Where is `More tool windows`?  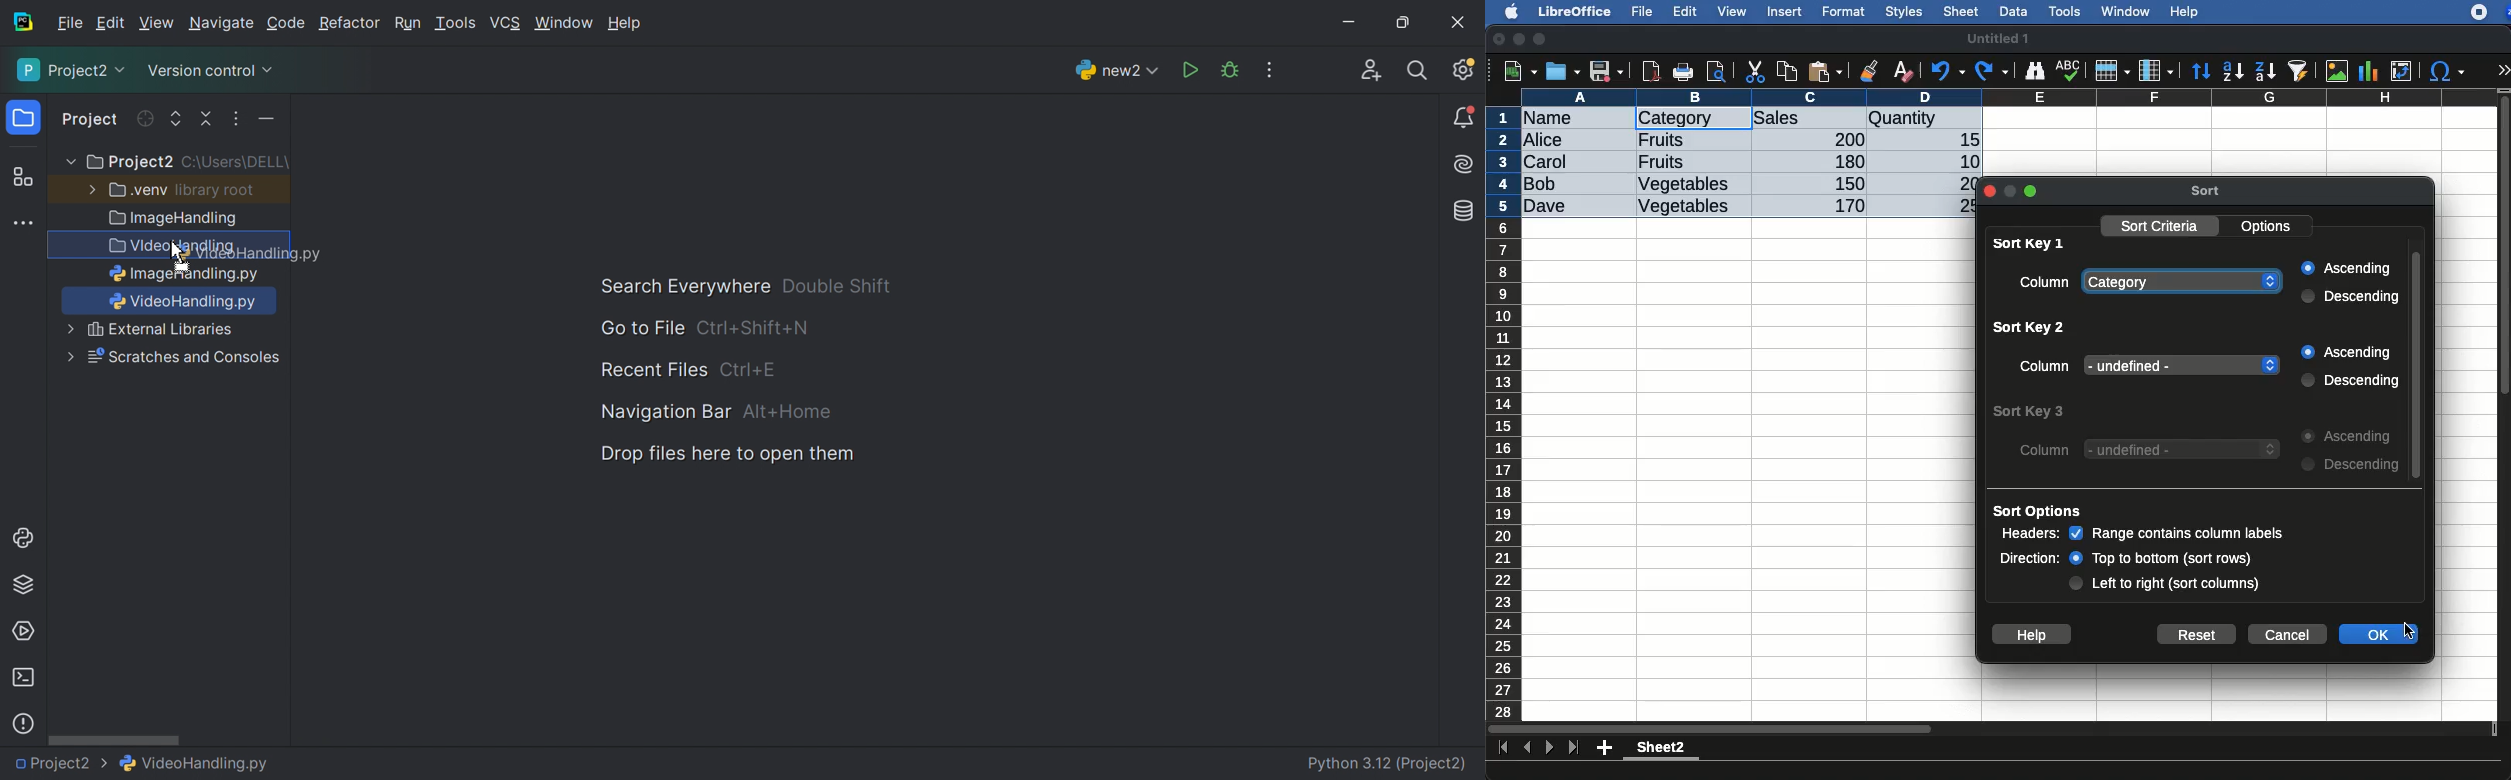
More tool windows is located at coordinates (26, 224).